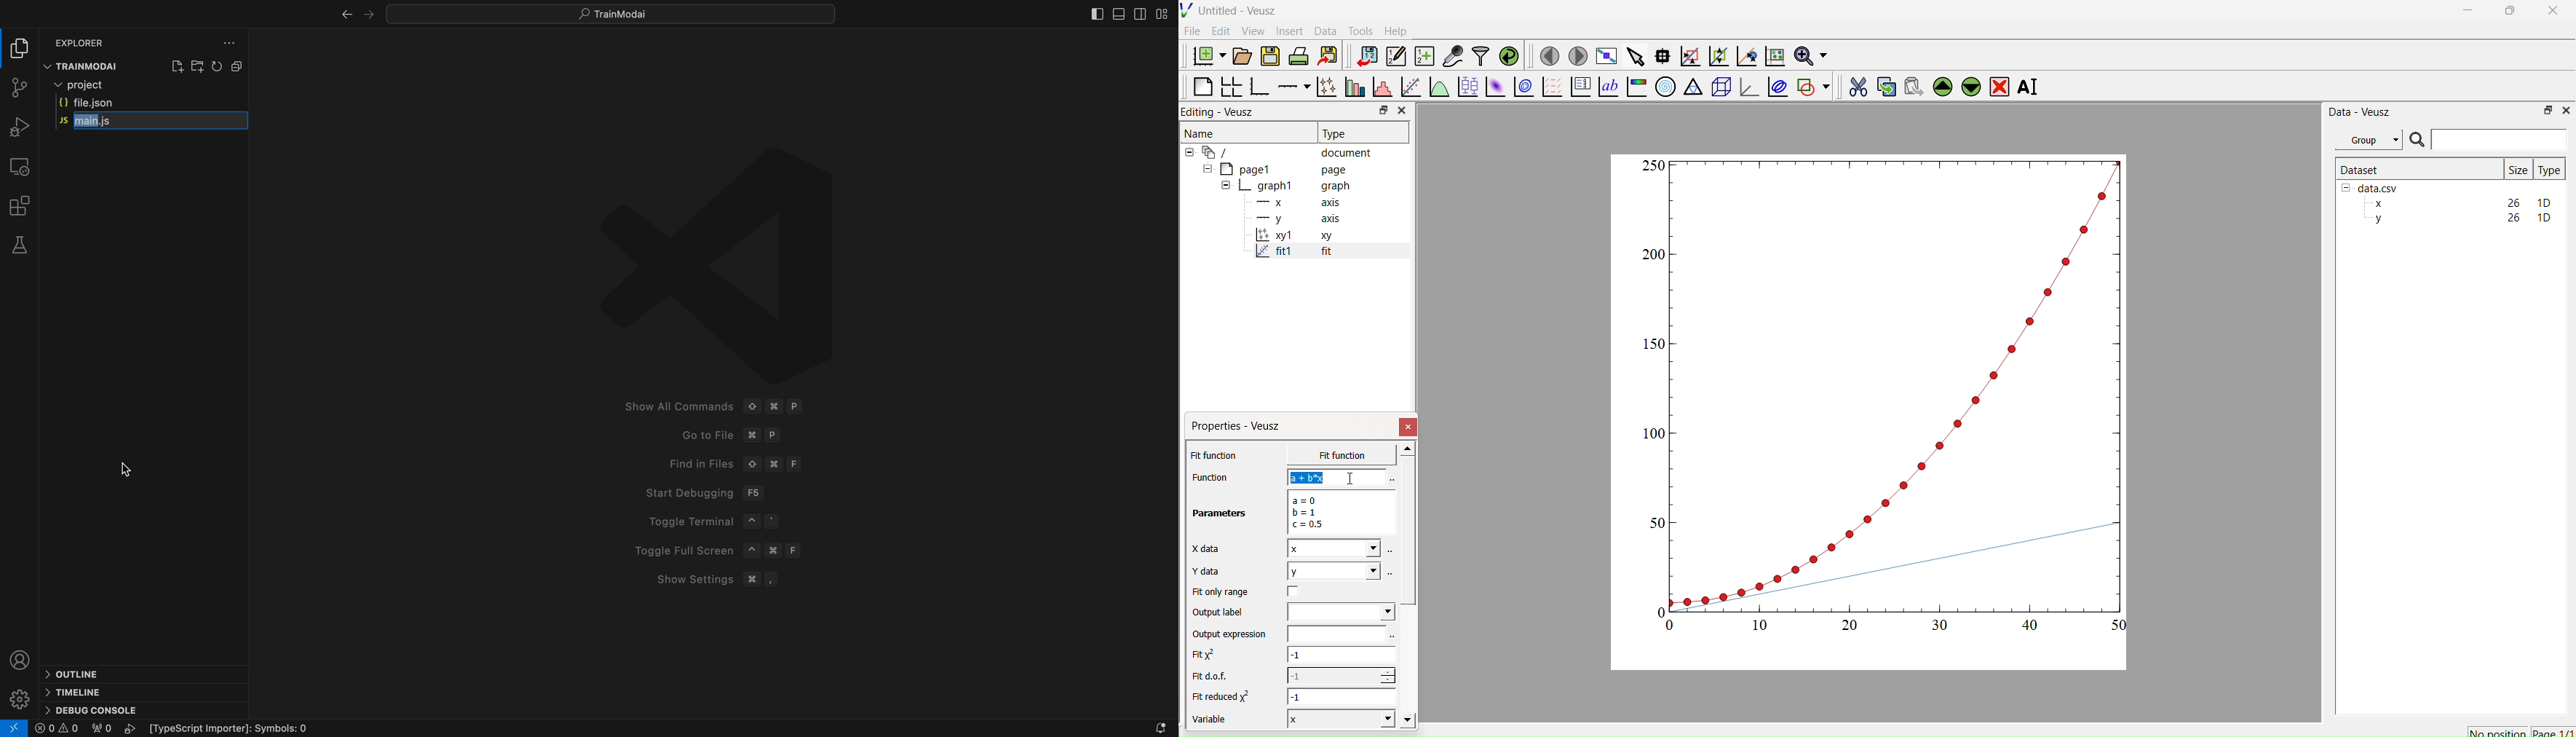 This screenshot has height=756, width=2576. What do you see at coordinates (1380, 111) in the screenshot?
I see `Restore down` at bounding box center [1380, 111].